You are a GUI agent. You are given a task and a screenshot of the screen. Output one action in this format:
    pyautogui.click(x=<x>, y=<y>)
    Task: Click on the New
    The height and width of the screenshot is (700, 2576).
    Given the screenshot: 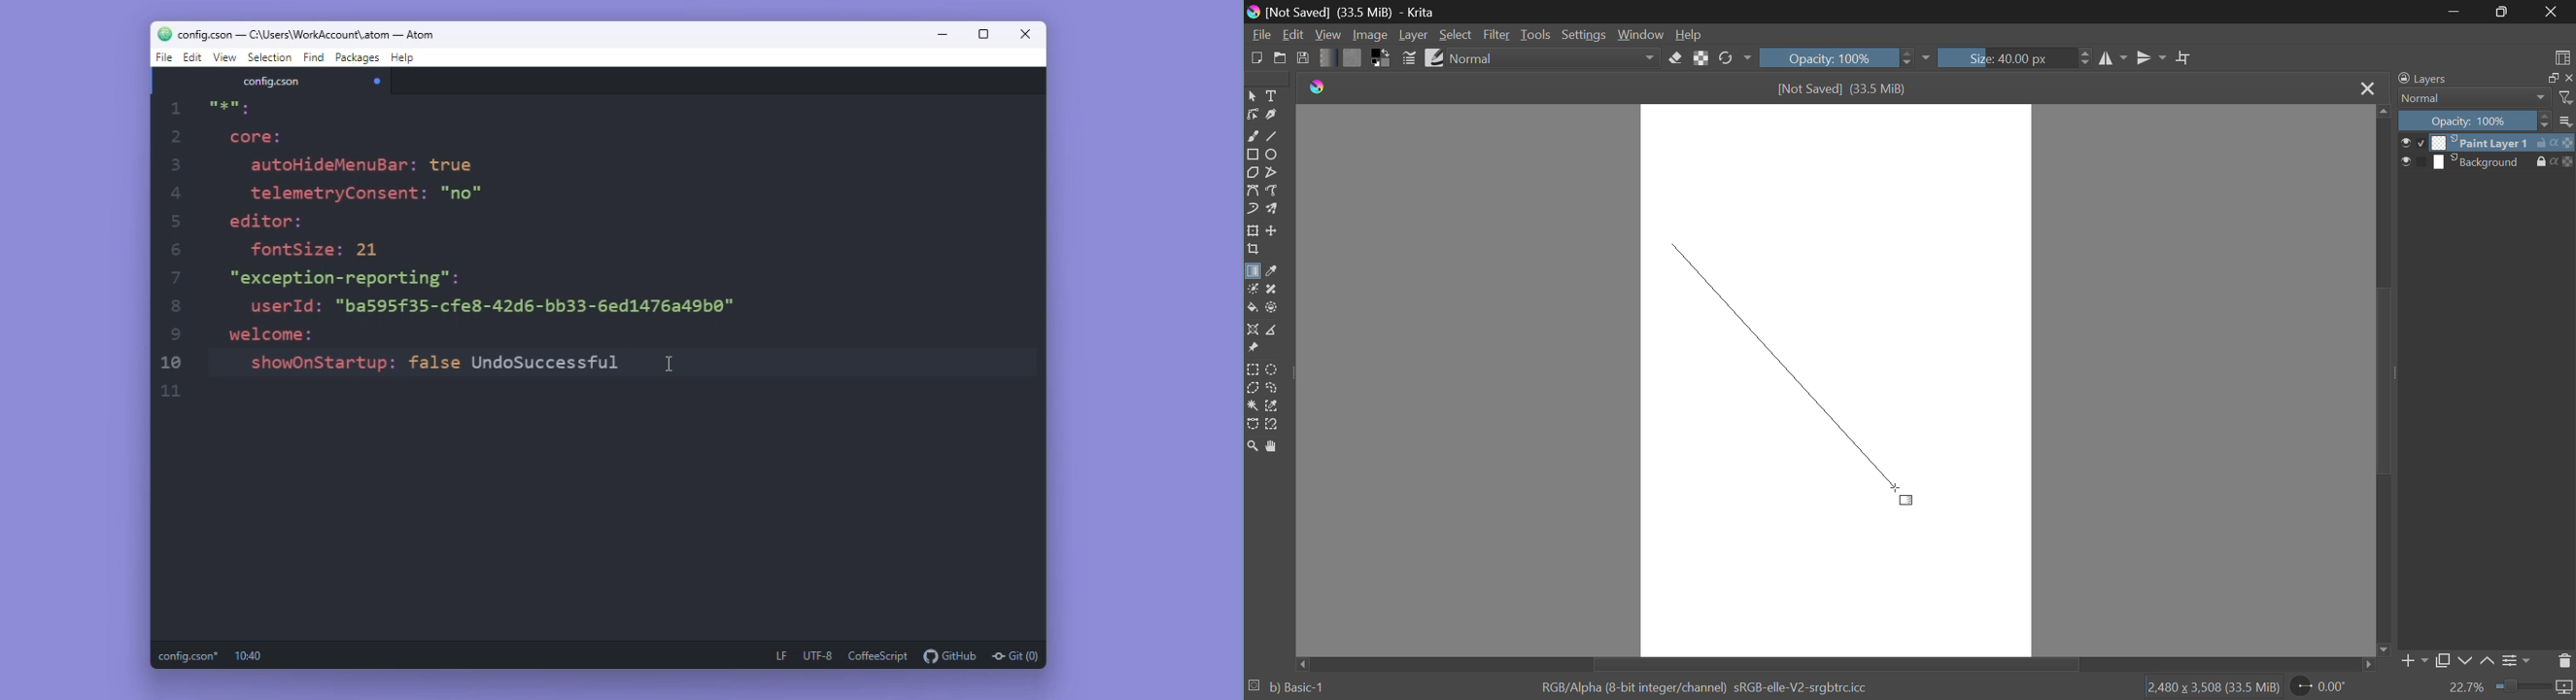 What is the action you would take?
    pyautogui.click(x=1256, y=56)
    